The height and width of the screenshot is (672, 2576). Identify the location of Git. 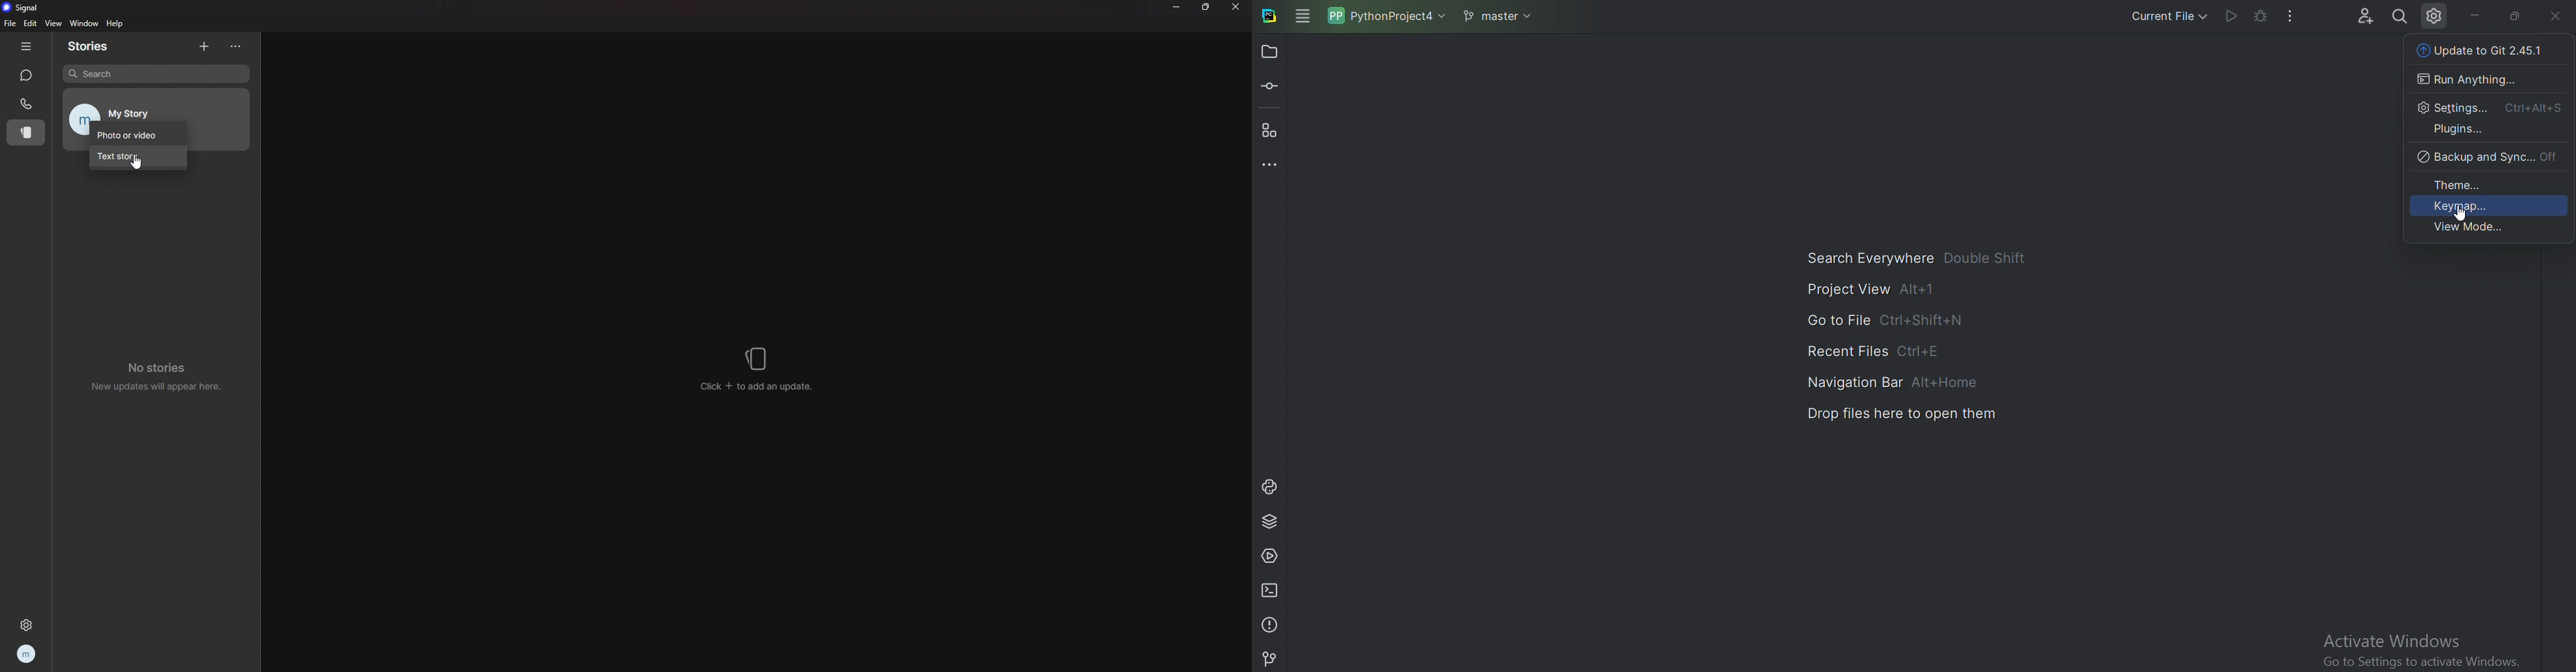
(1271, 655).